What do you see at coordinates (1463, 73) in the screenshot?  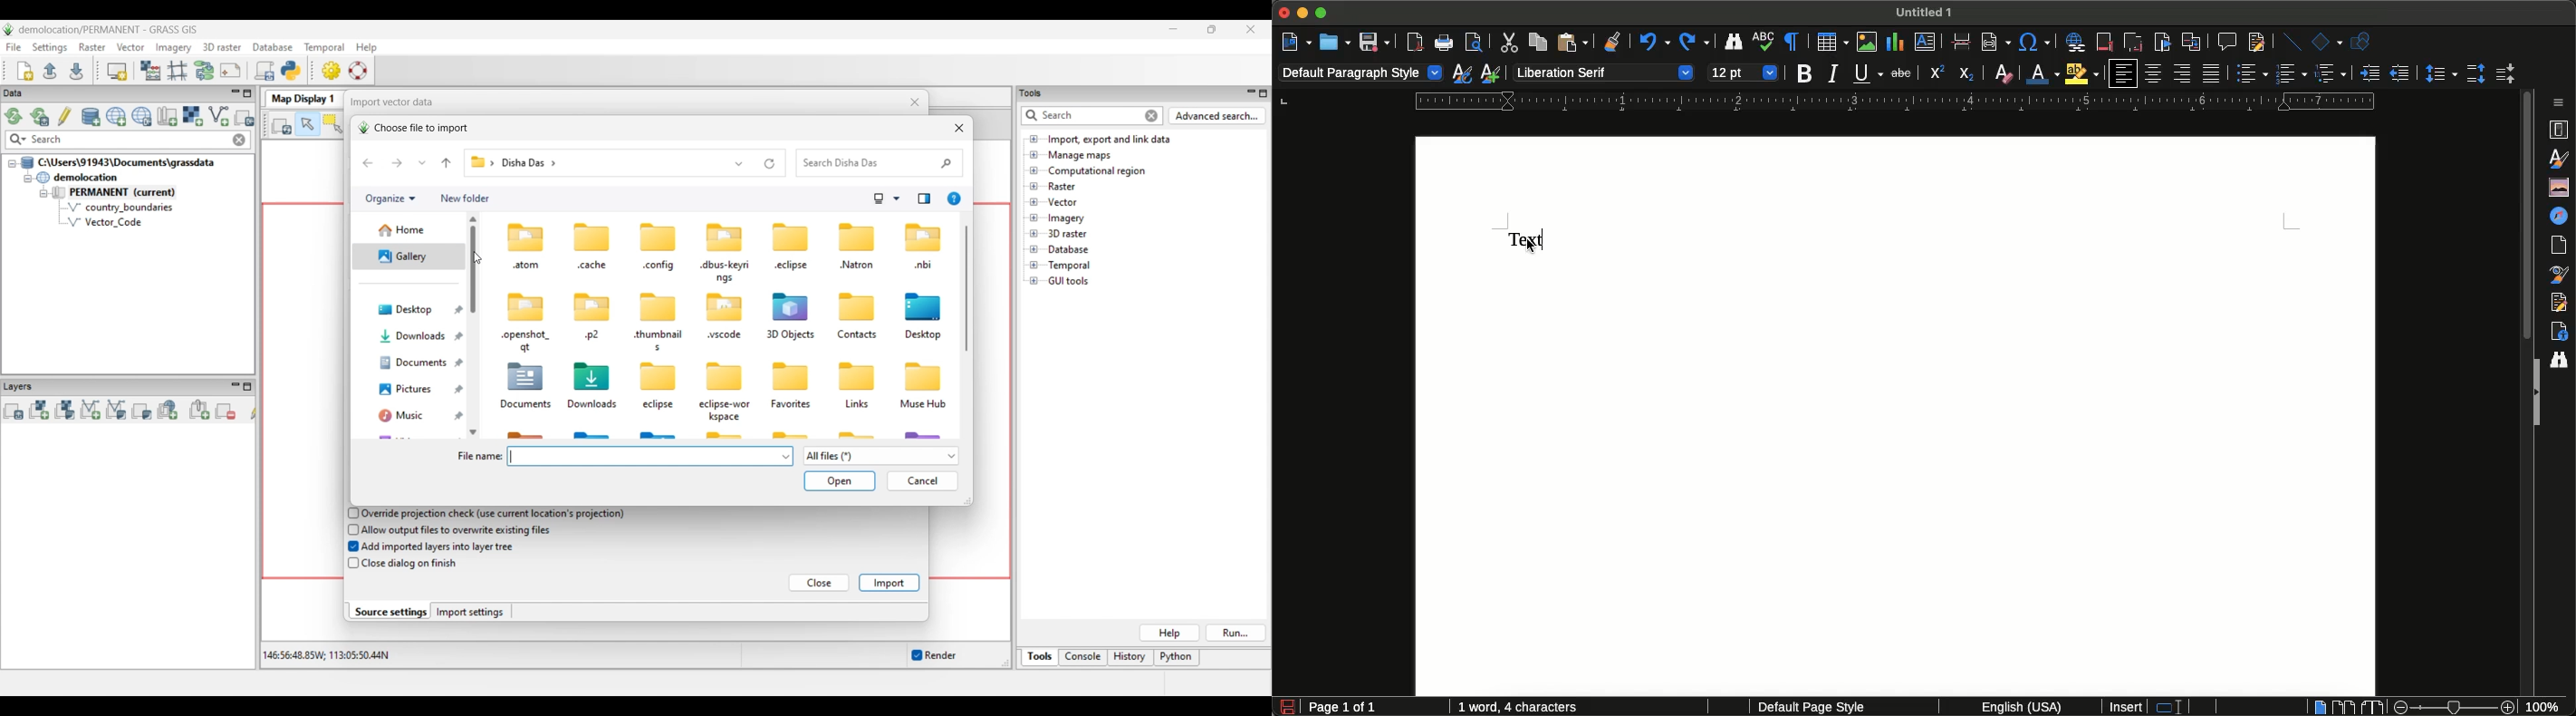 I see `Update selected style` at bounding box center [1463, 73].